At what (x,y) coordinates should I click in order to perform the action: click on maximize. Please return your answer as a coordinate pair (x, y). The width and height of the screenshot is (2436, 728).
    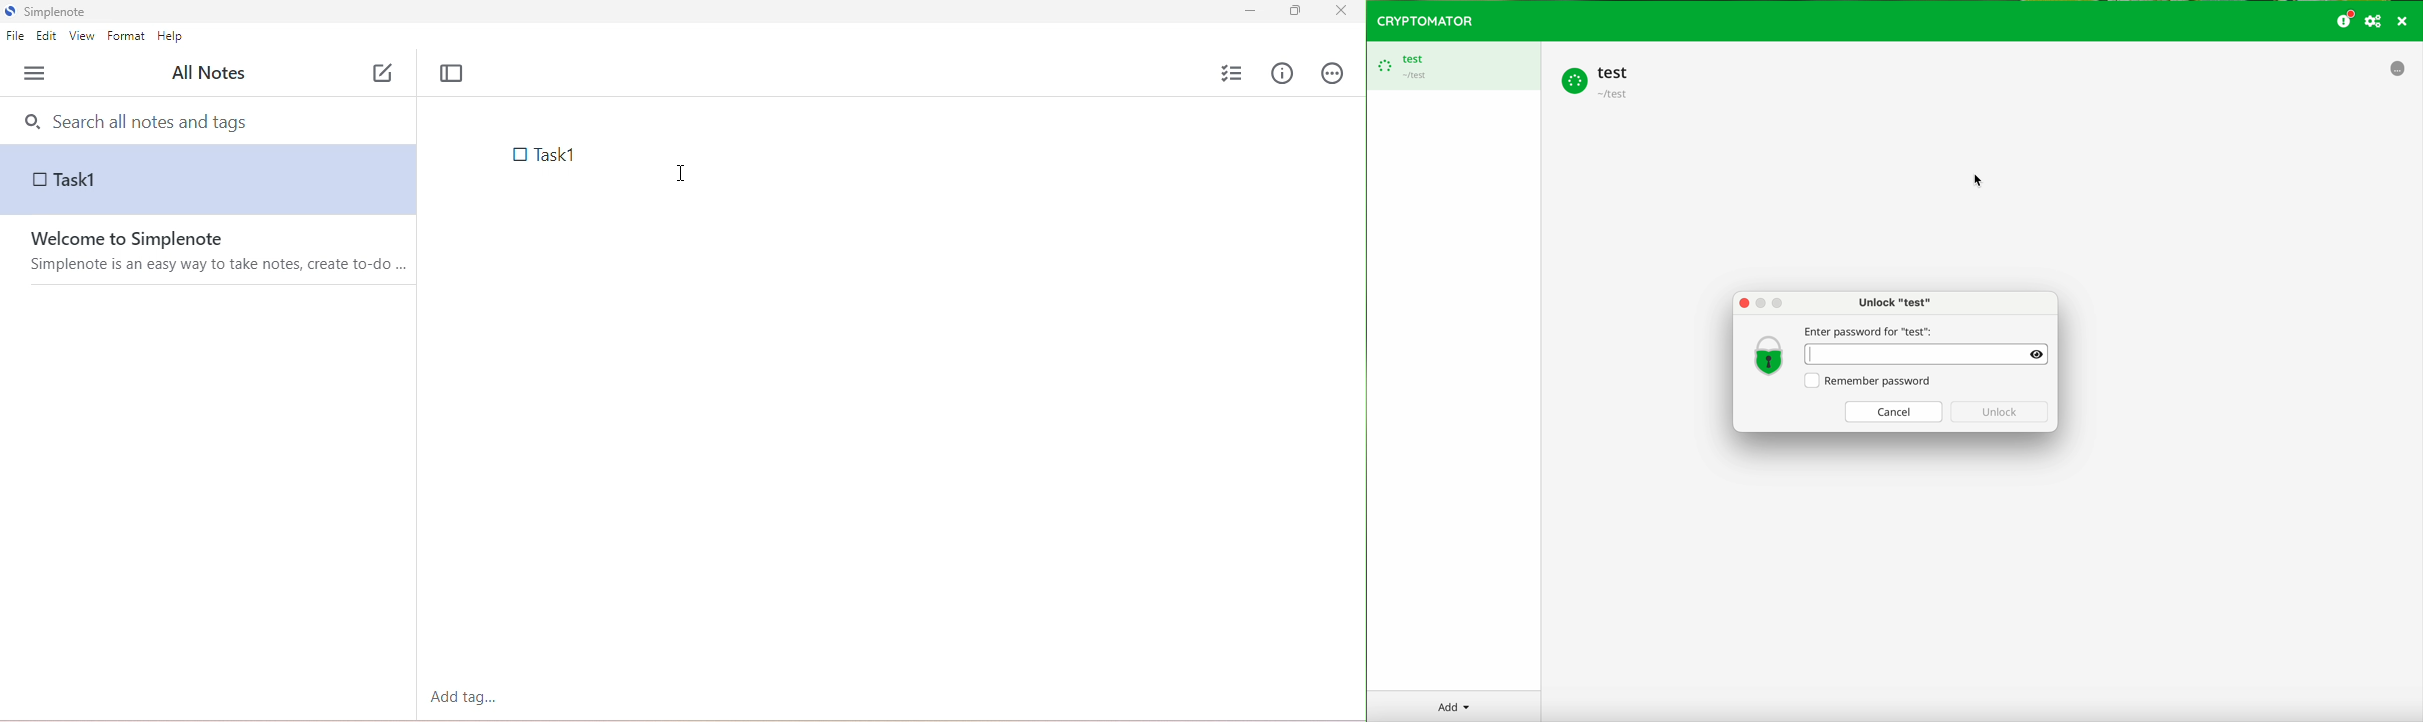
    Looking at the image, I should click on (1293, 11).